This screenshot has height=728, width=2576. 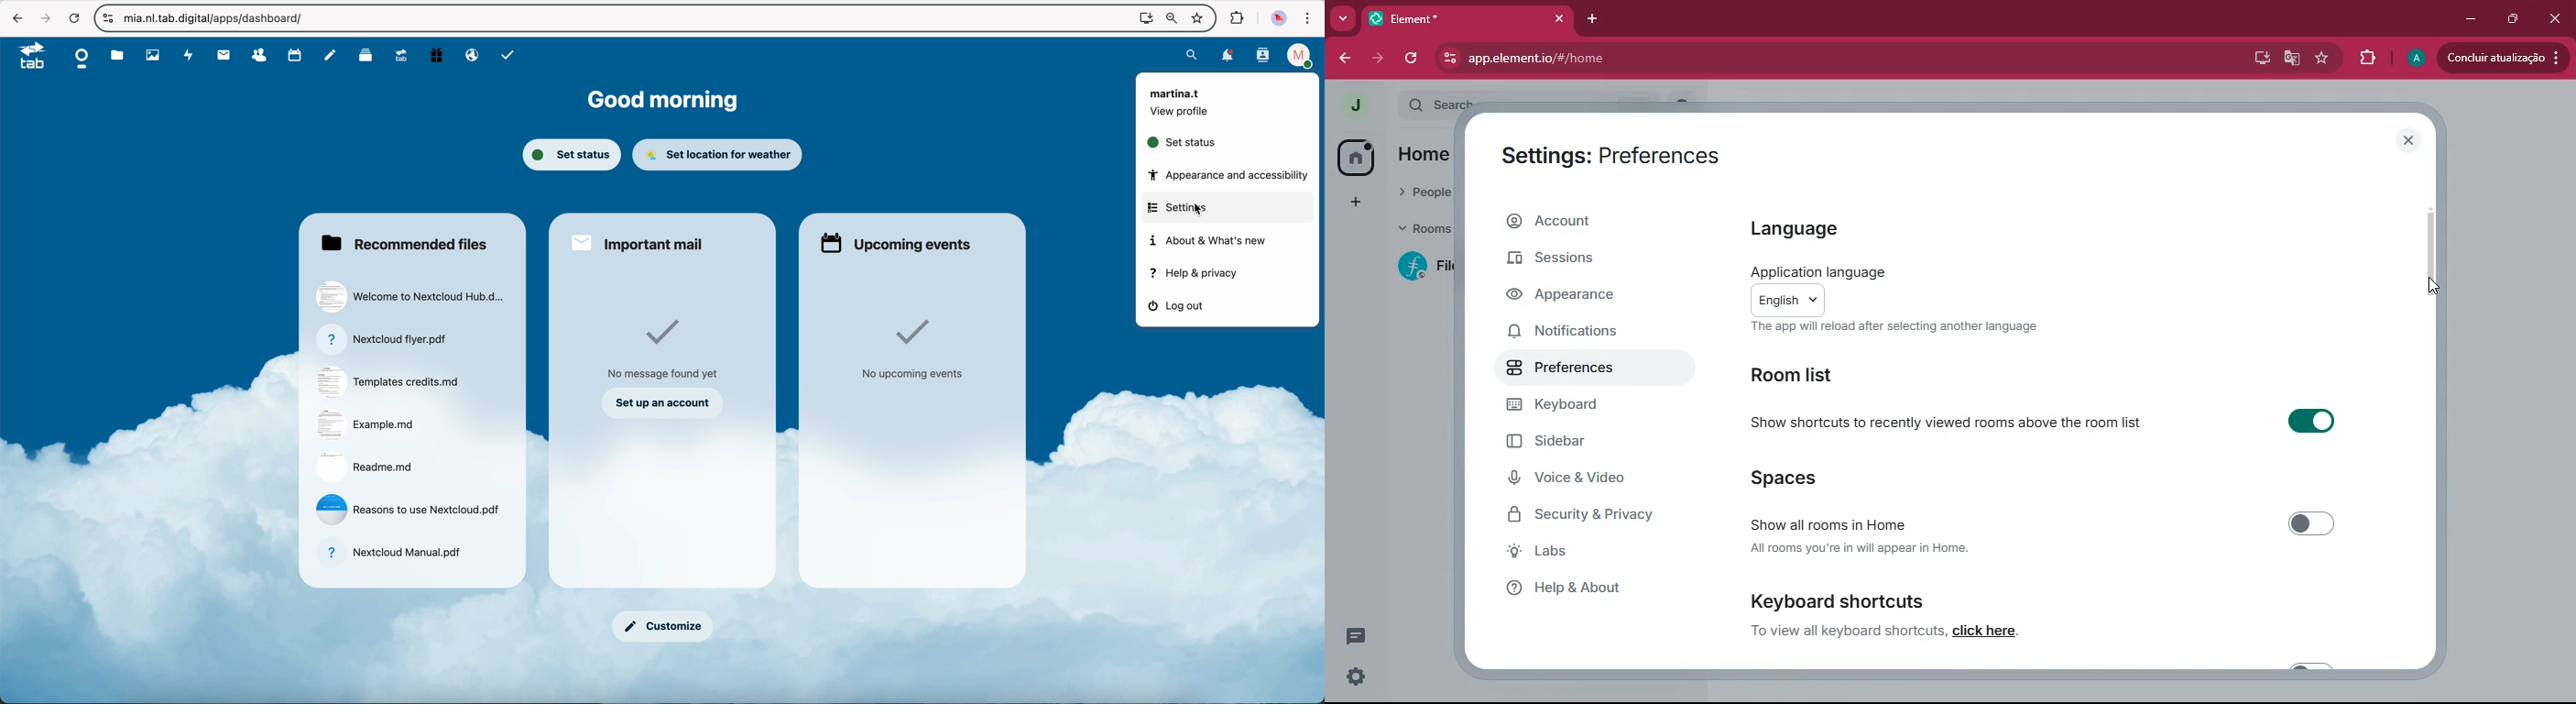 I want to click on about and what's new, so click(x=1218, y=242).